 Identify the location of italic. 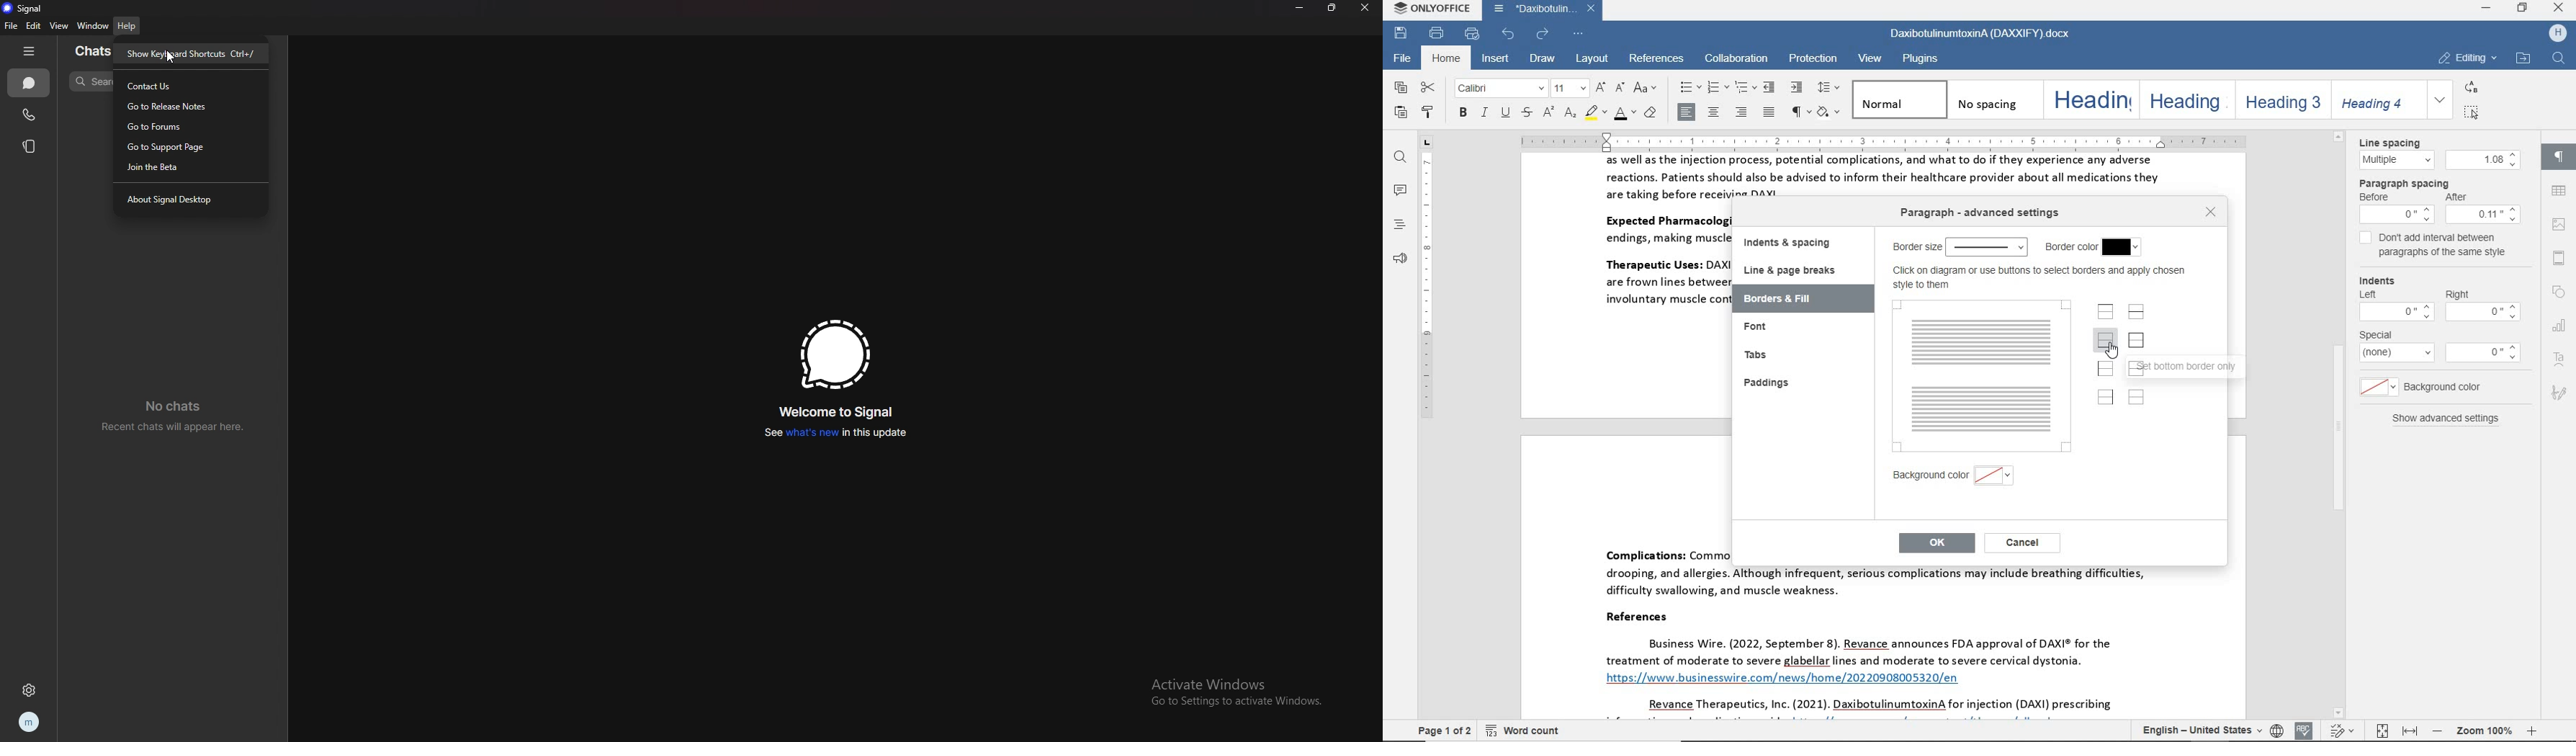
(1484, 114).